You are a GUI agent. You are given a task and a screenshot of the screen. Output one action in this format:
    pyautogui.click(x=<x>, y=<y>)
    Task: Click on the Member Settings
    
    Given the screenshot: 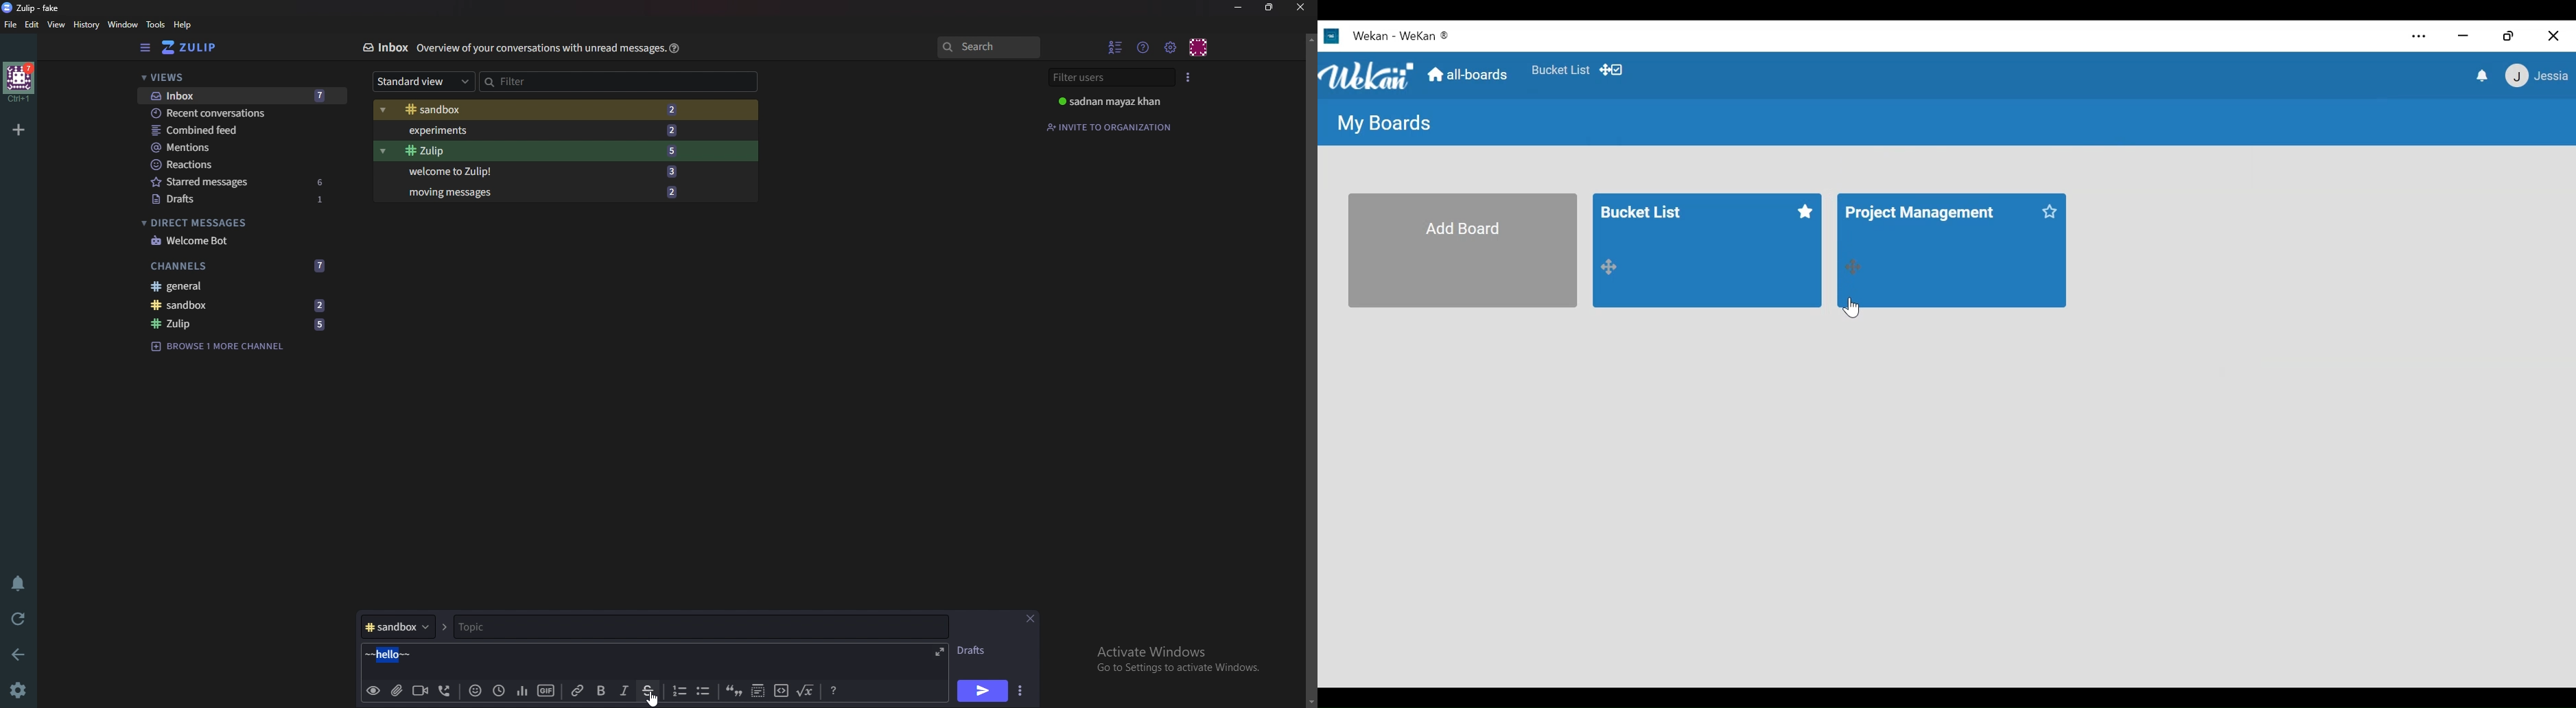 What is the action you would take?
    pyautogui.click(x=2538, y=75)
    